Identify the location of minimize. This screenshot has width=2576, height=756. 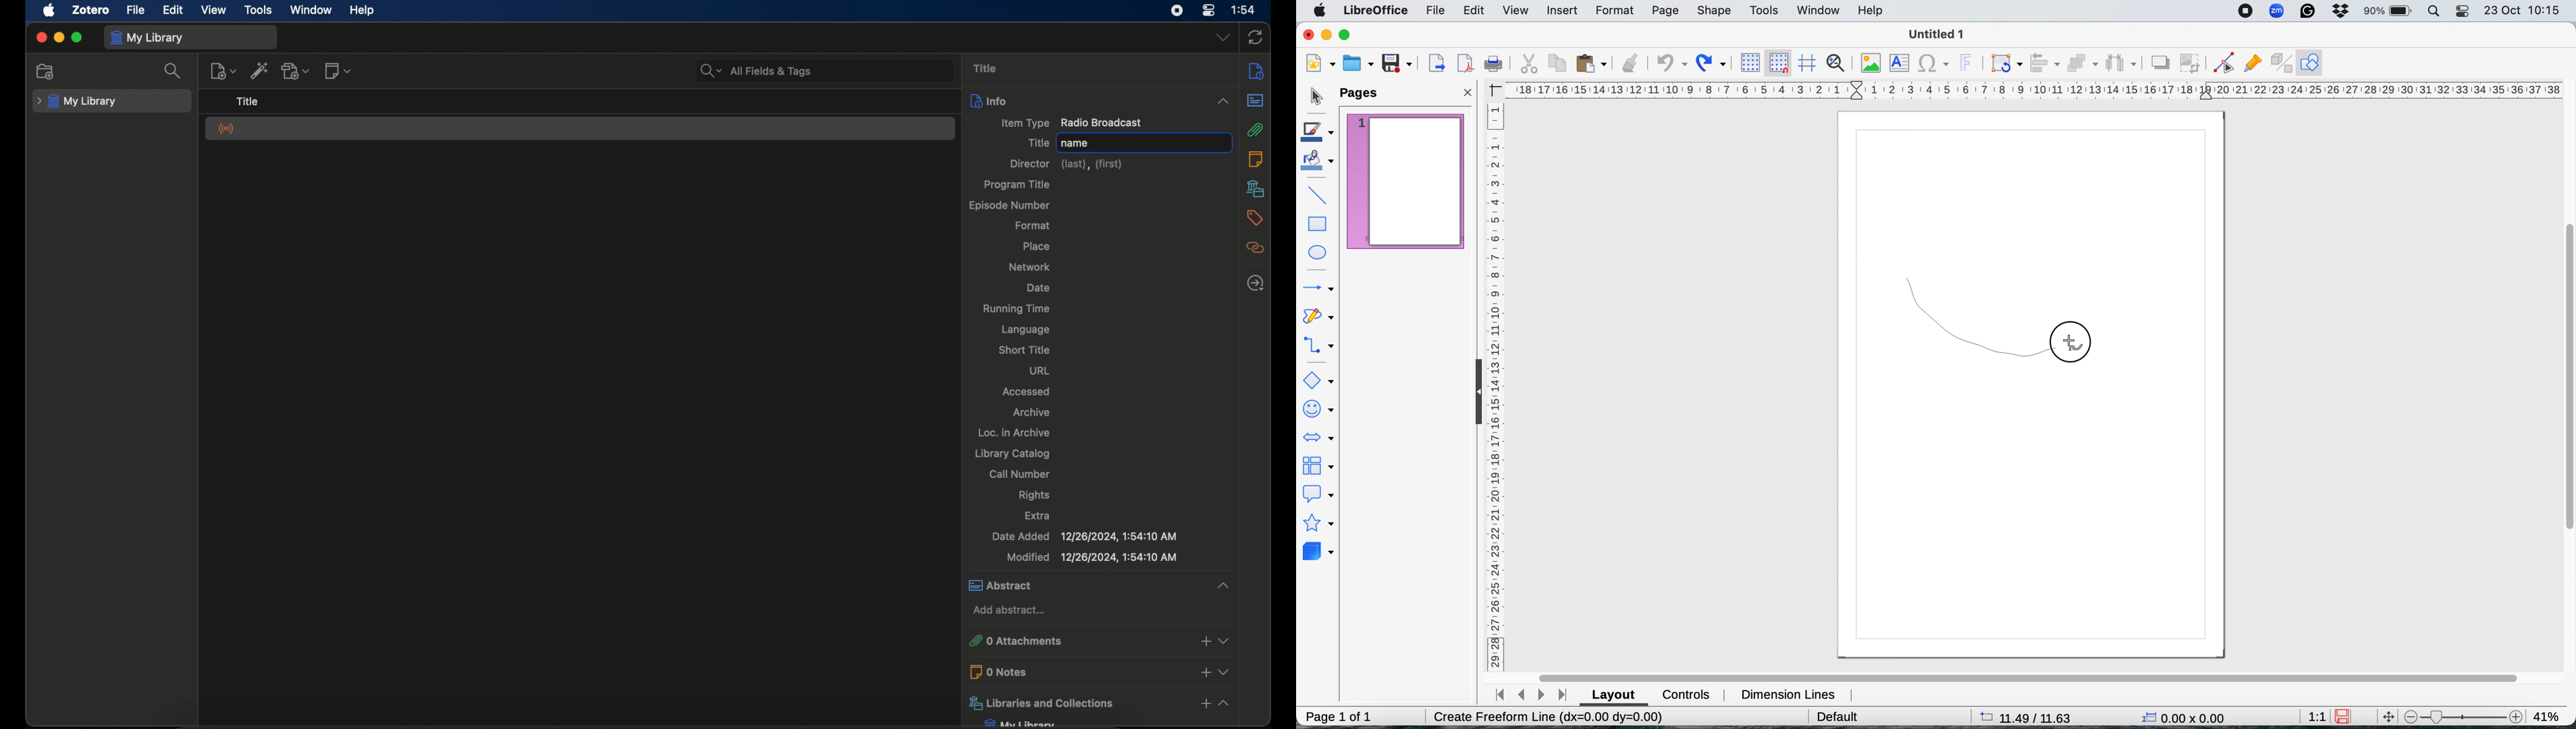
(60, 38).